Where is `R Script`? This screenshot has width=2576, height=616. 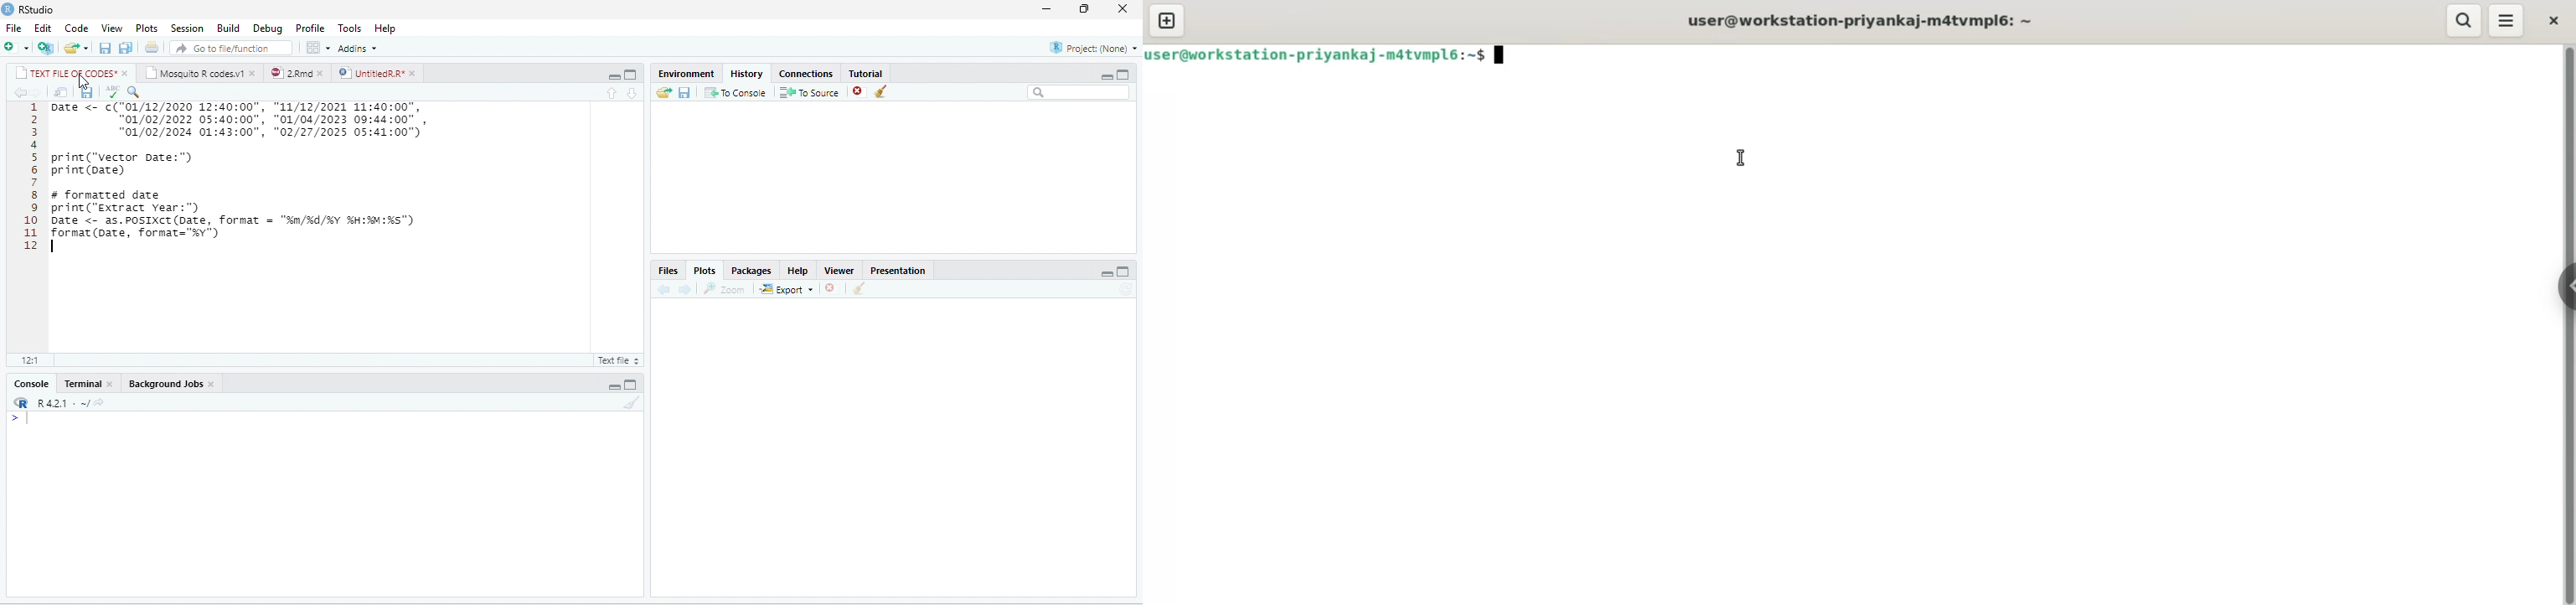
R Script is located at coordinates (617, 359).